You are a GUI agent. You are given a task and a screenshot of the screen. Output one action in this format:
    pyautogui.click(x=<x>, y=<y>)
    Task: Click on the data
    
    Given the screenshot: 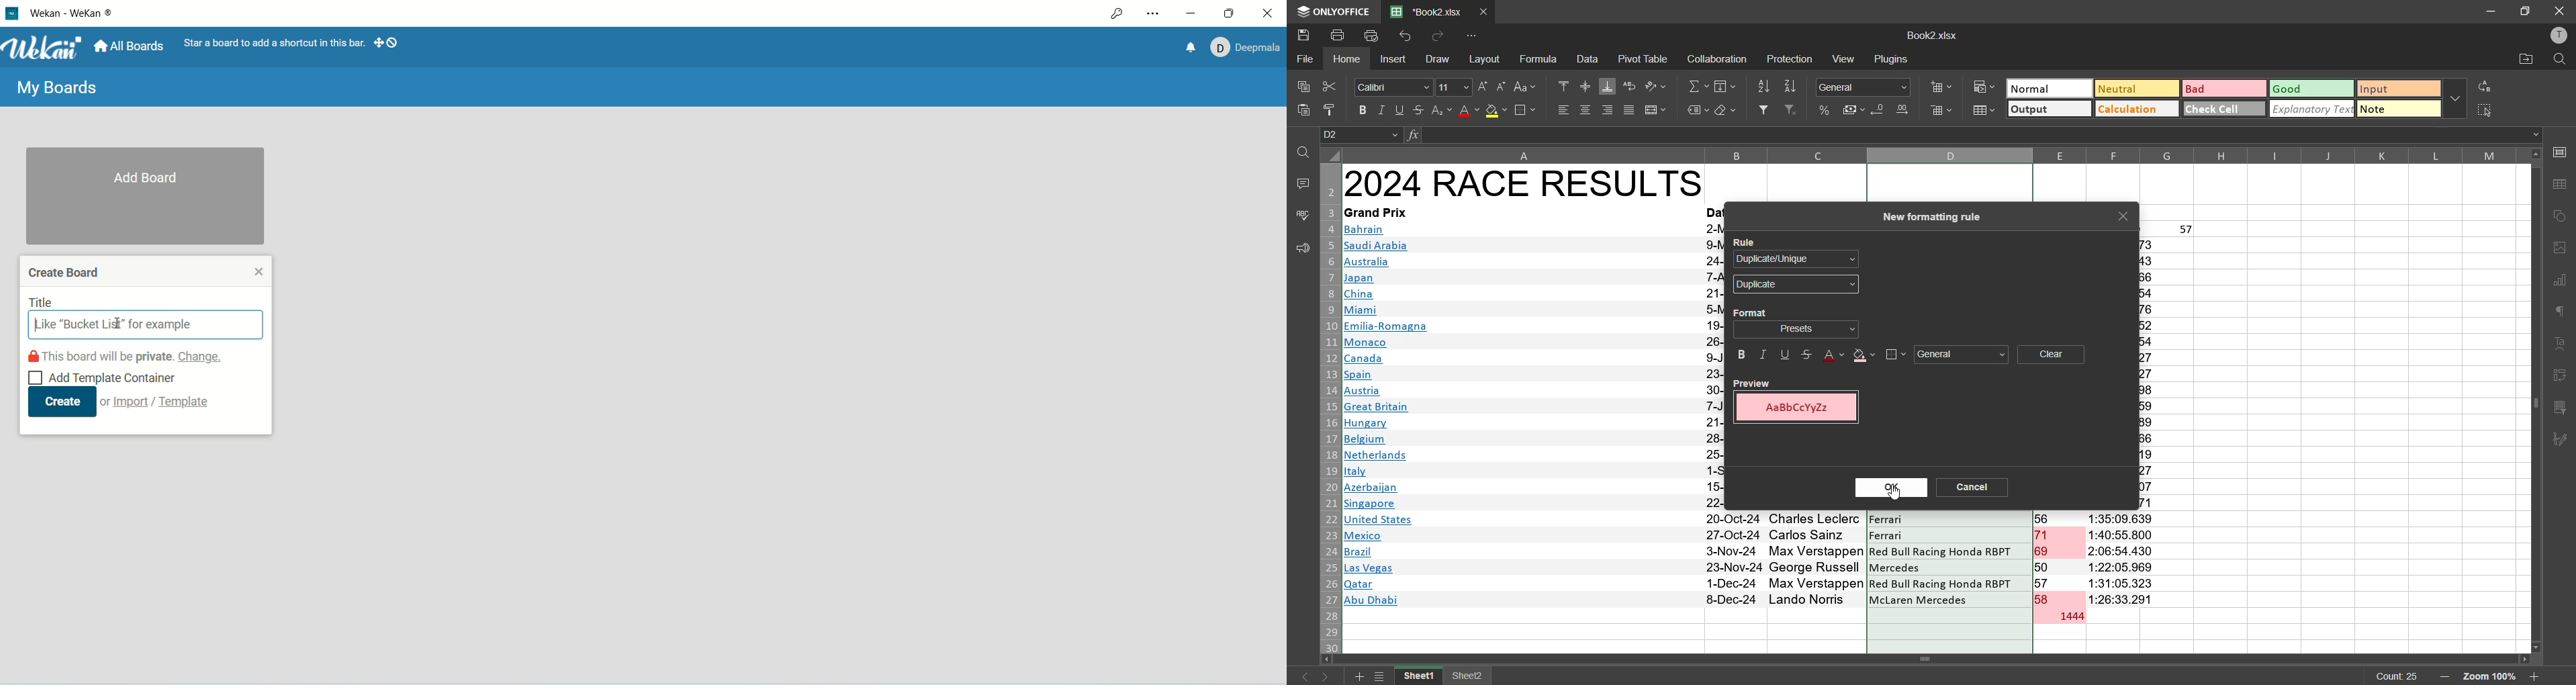 What is the action you would take?
    pyautogui.click(x=1588, y=58)
    